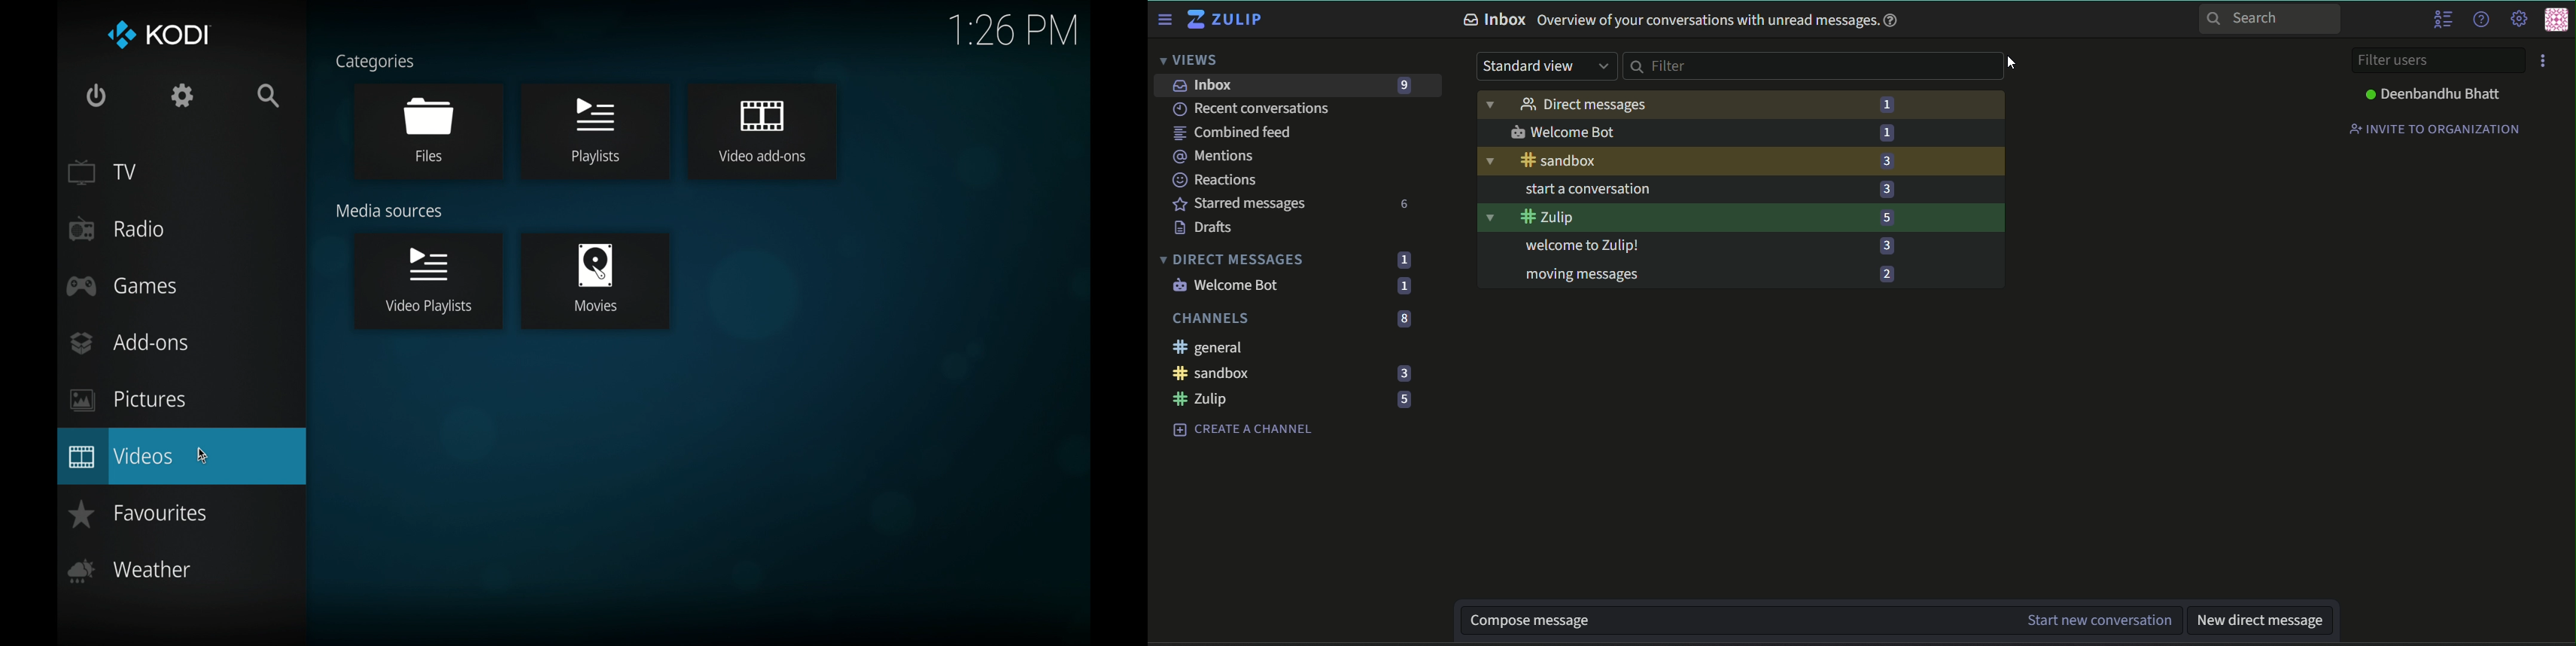 Image resolution: width=2576 pixels, height=672 pixels. What do you see at coordinates (1252, 109) in the screenshot?
I see `recent conversations` at bounding box center [1252, 109].